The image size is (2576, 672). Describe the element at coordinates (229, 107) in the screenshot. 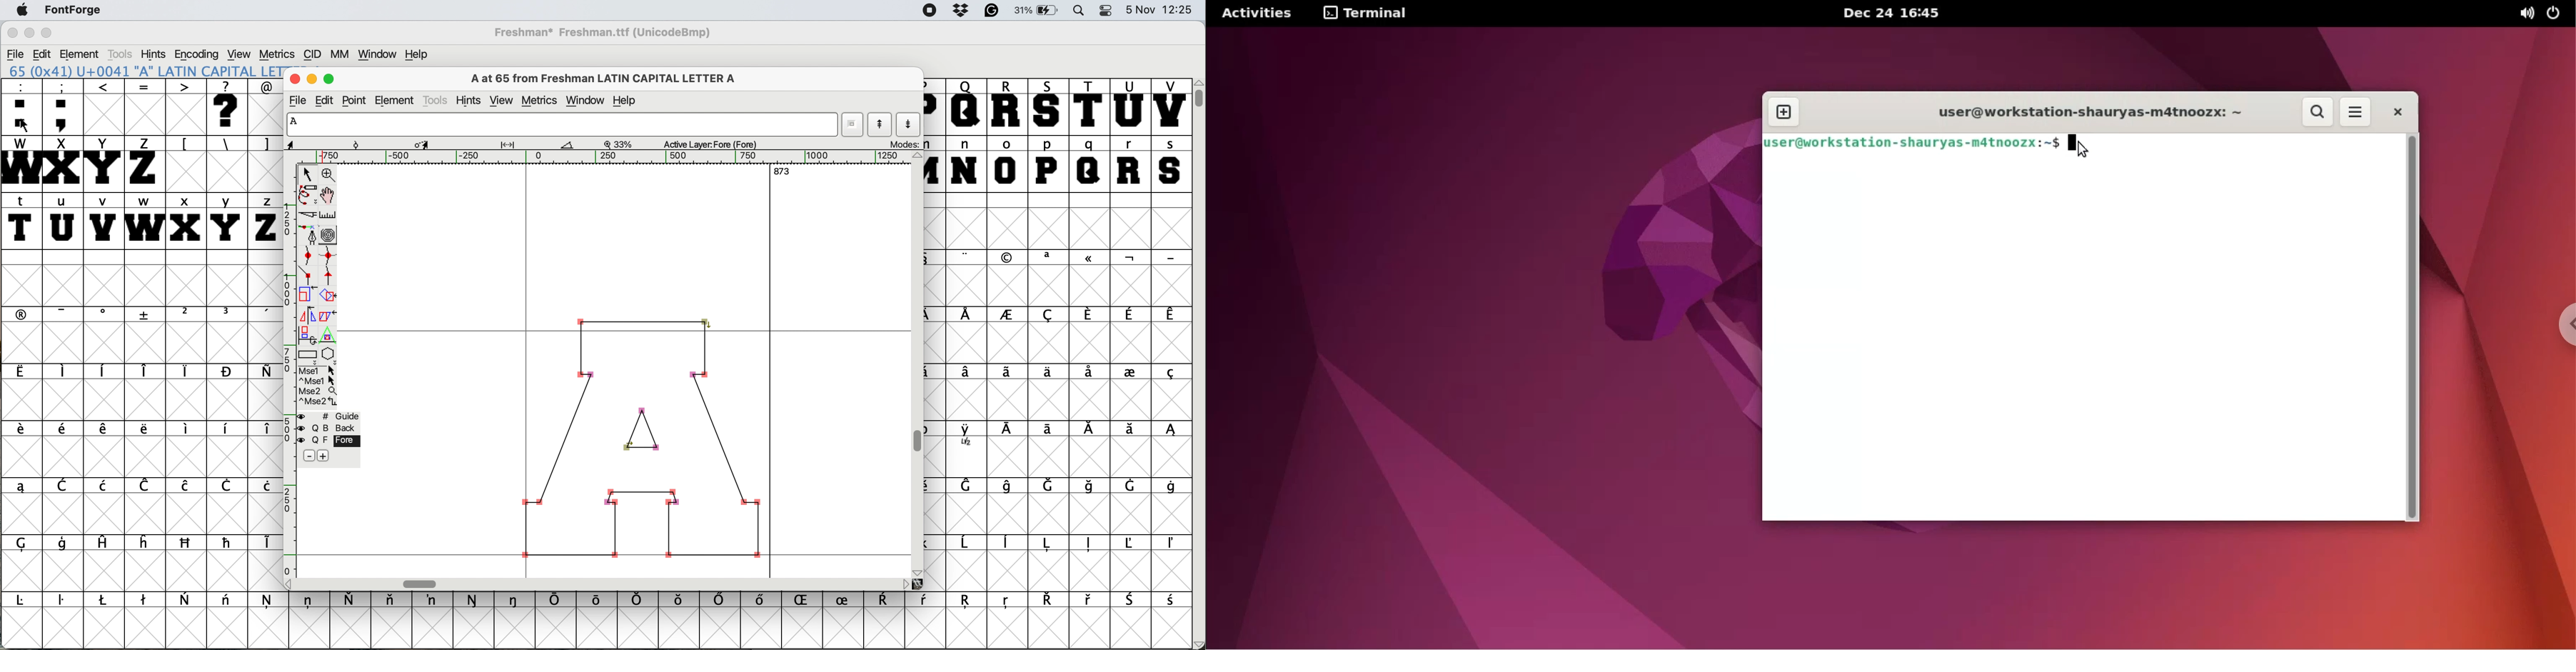

I see `?` at that location.